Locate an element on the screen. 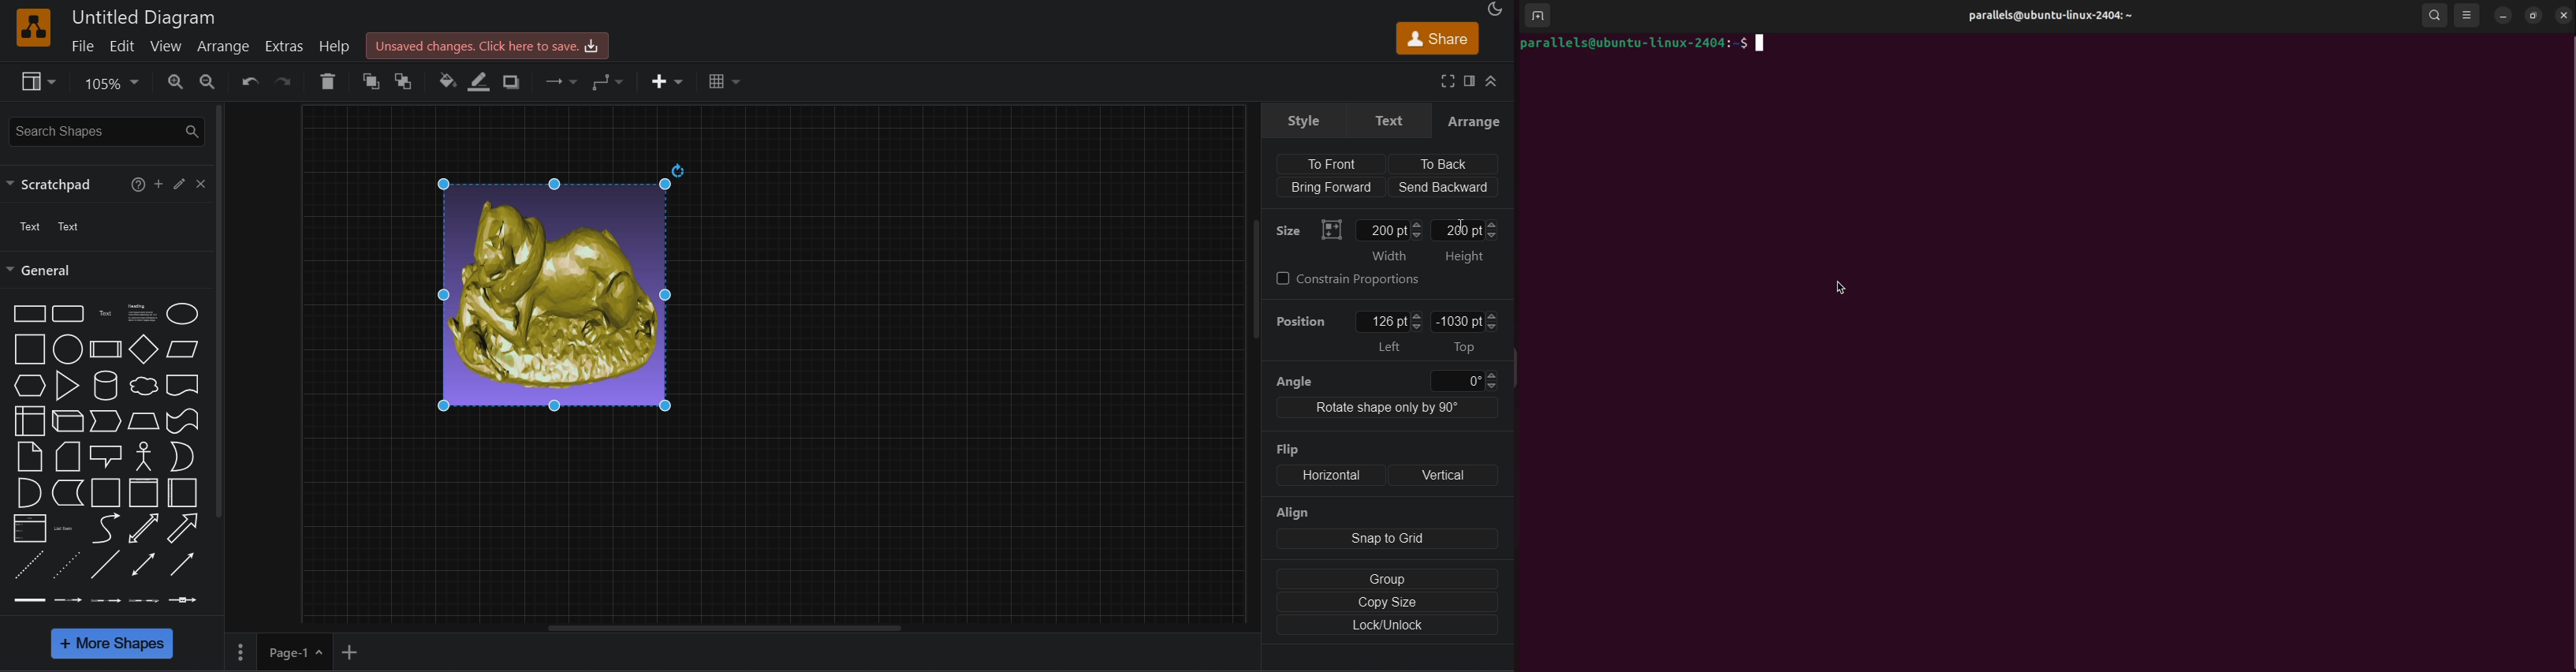  add terminal is located at coordinates (1535, 16).